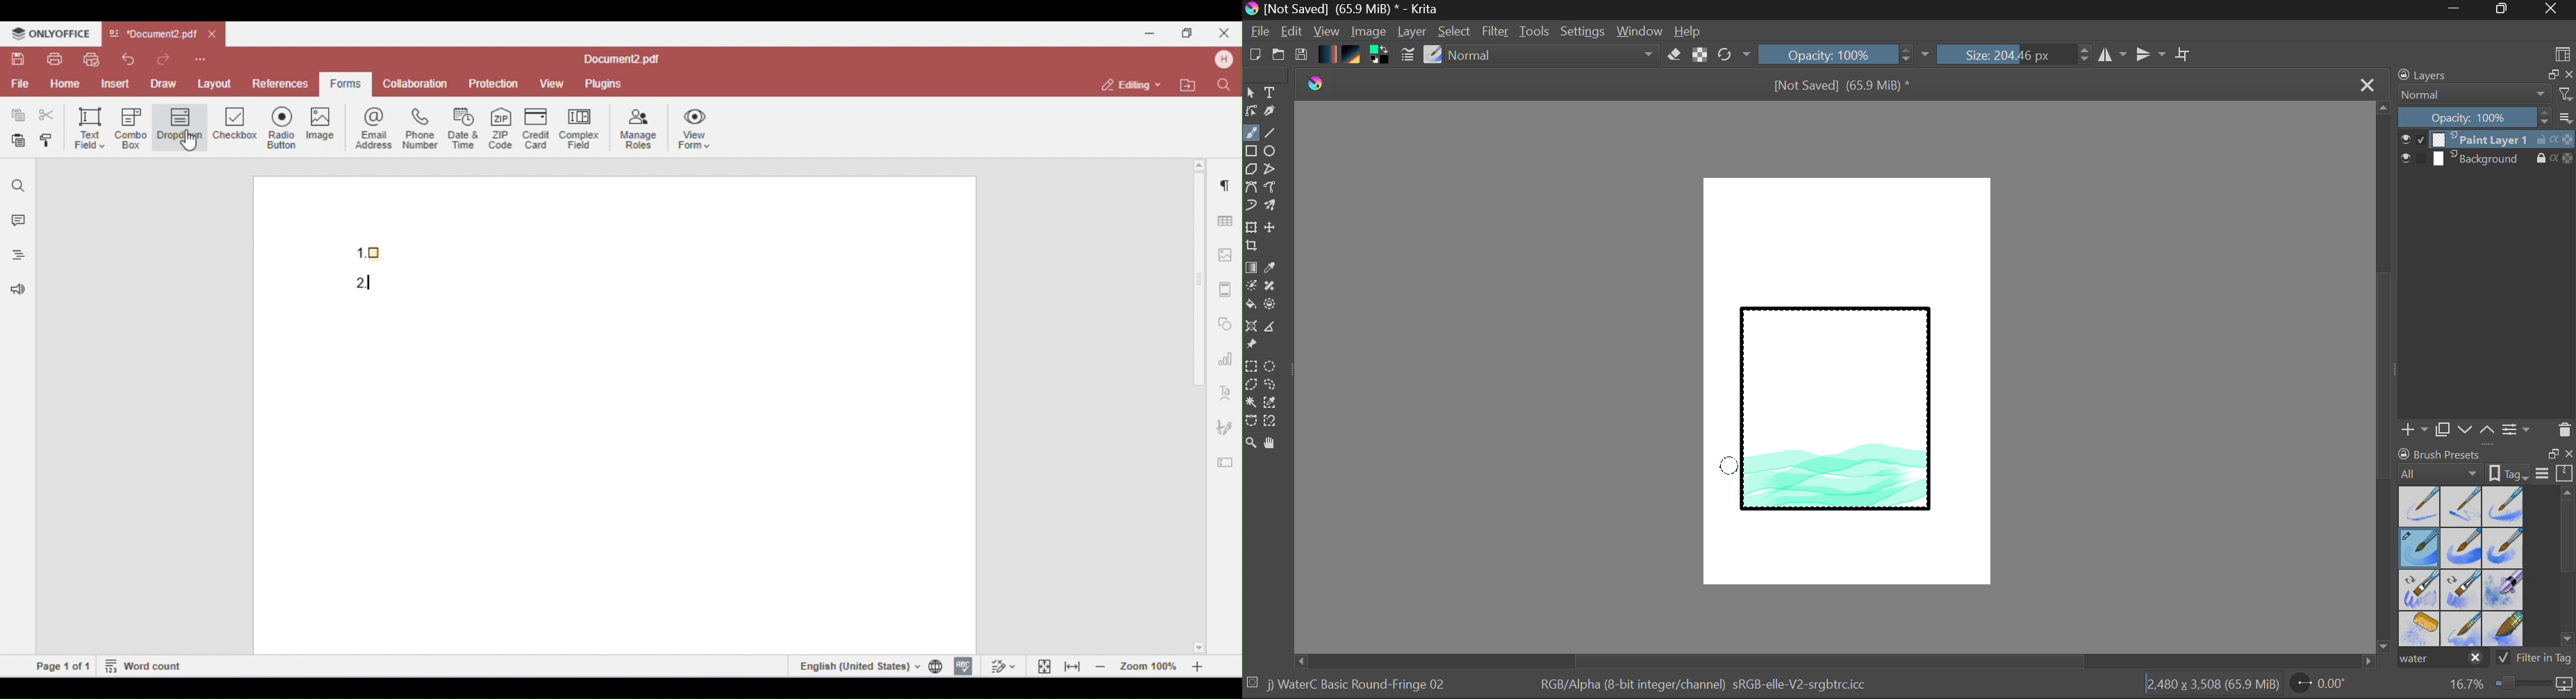 Image resolution: width=2576 pixels, height=700 pixels. Describe the element at coordinates (1846, 54) in the screenshot. I see `Opacity` at that location.